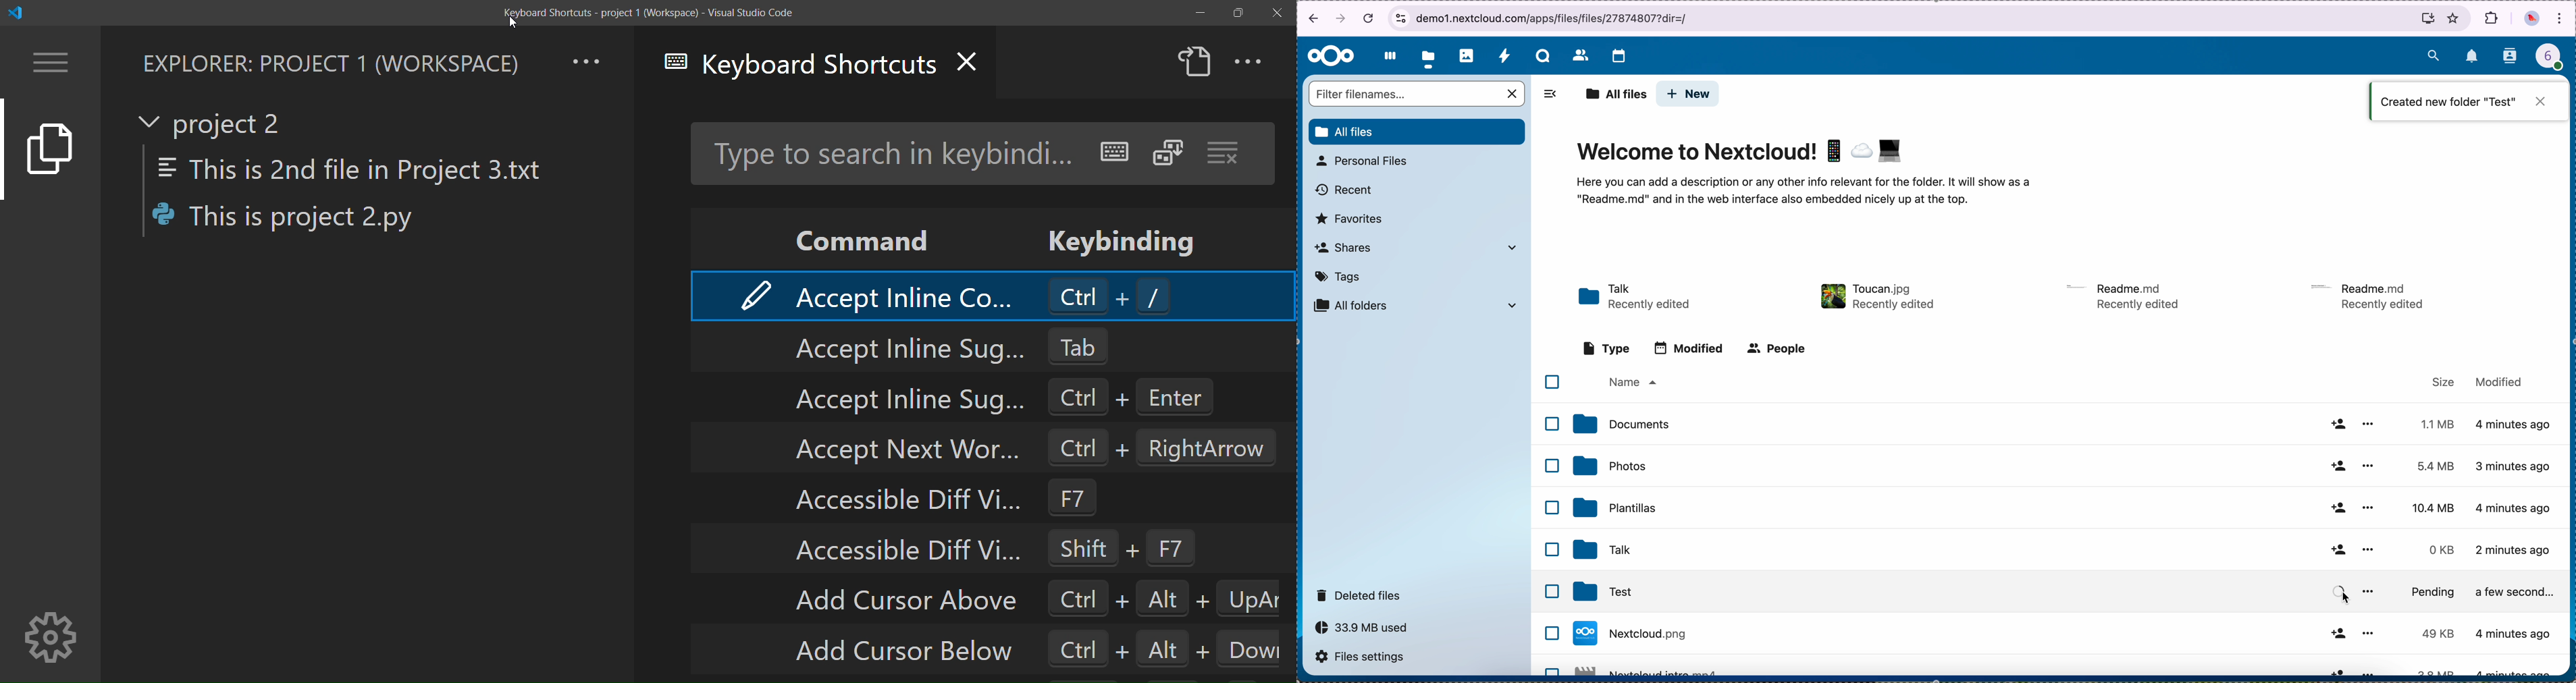 This screenshot has width=2576, height=700. What do you see at coordinates (1543, 56) in the screenshot?
I see `talk` at bounding box center [1543, 56].